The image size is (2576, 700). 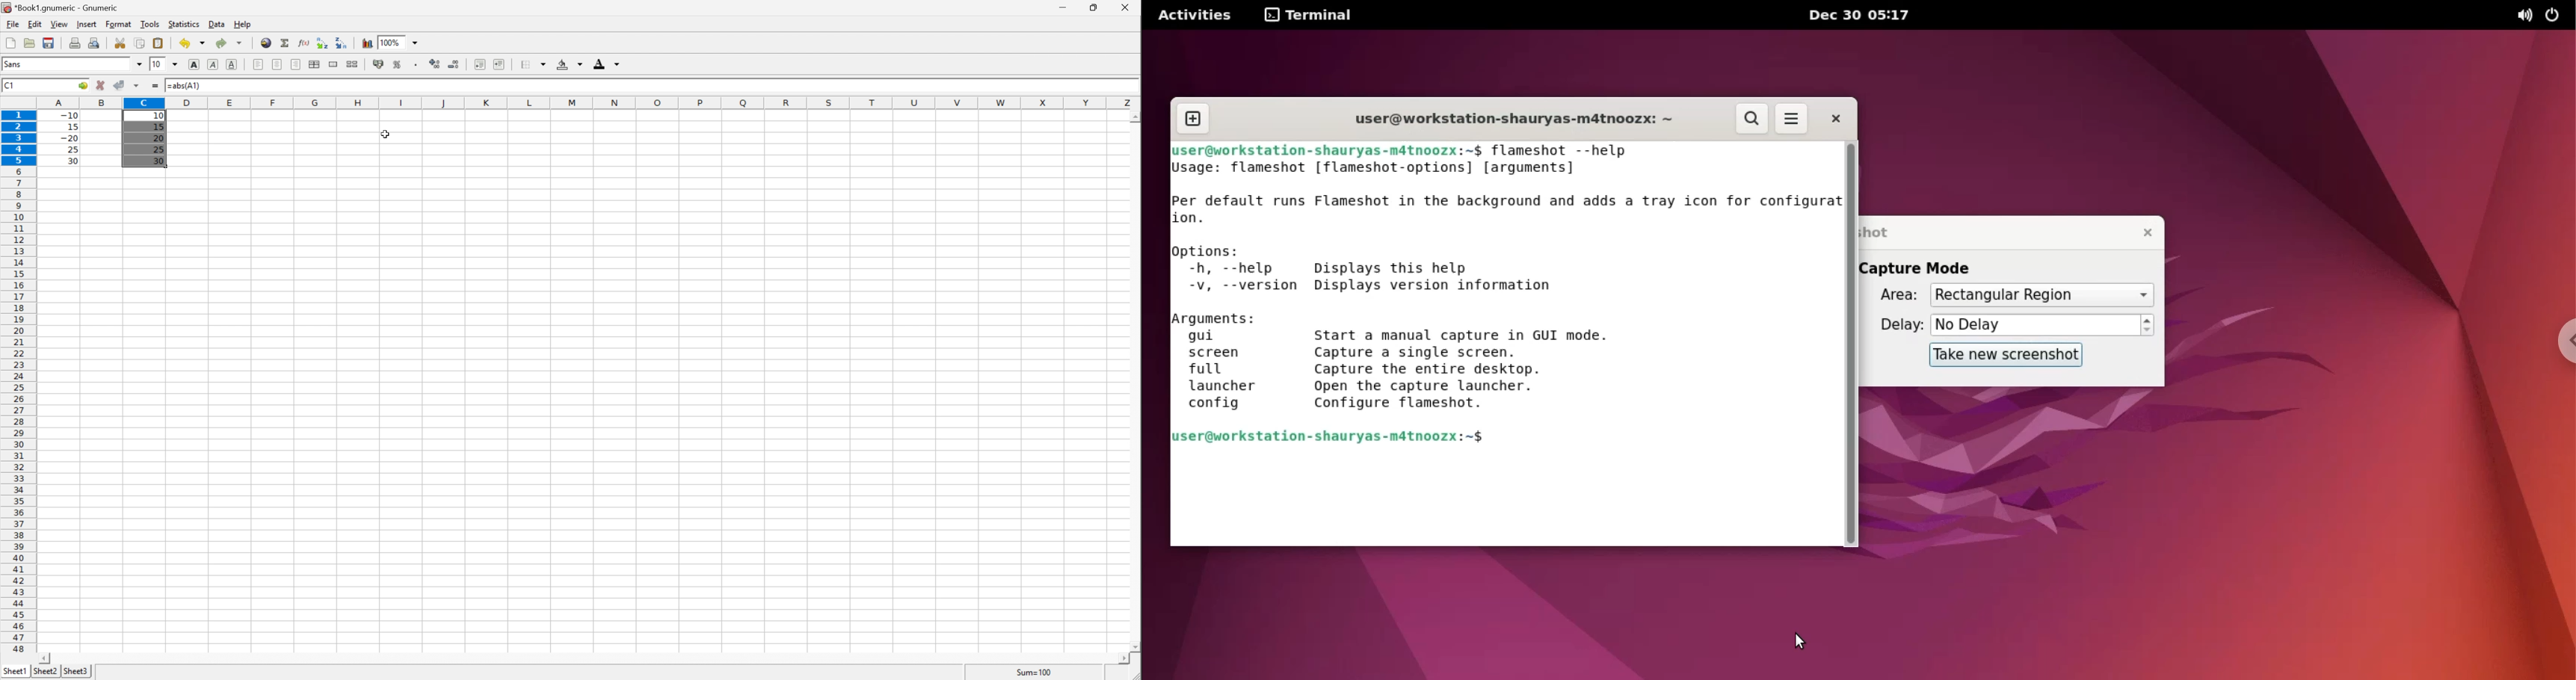 I want to click on Sort the selected region in descending order based on the first column selected, so click(x=341, y=42).